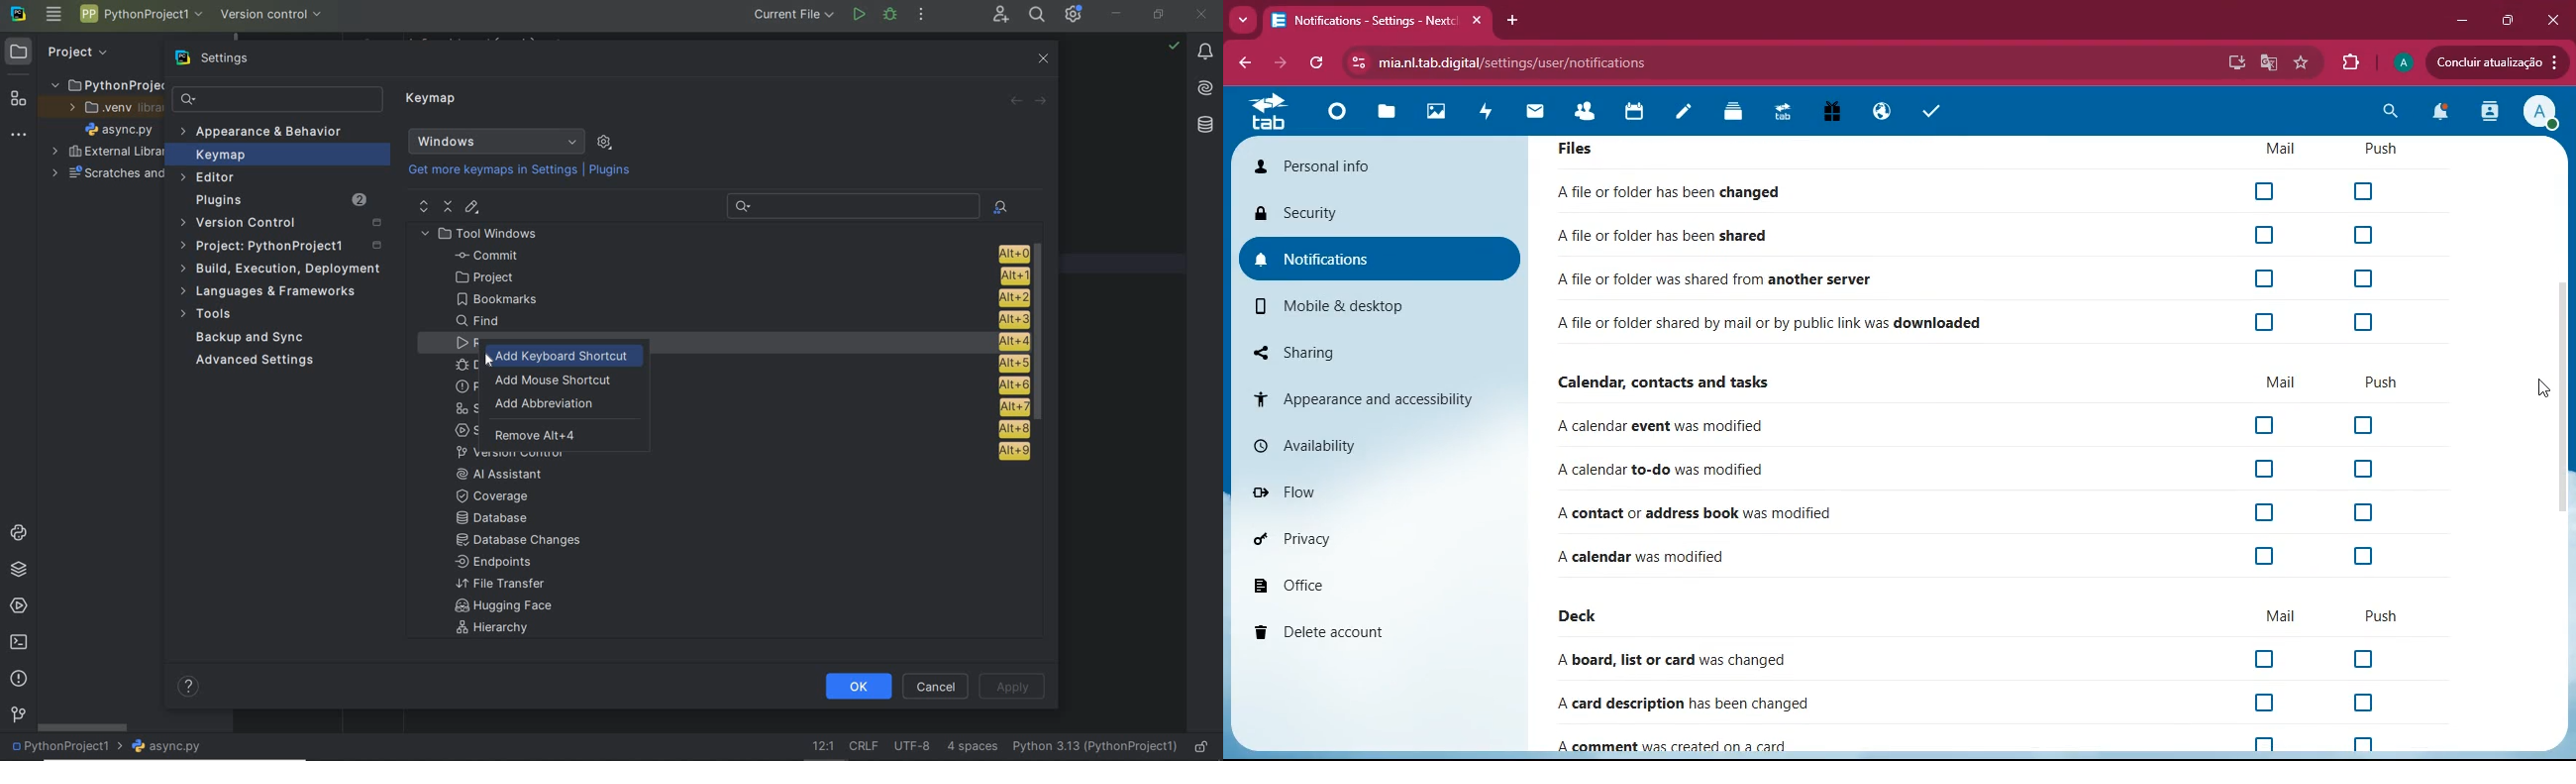 The height and width of the screenshot is (784, 2576). I want to click on push, so click(2377, 381).